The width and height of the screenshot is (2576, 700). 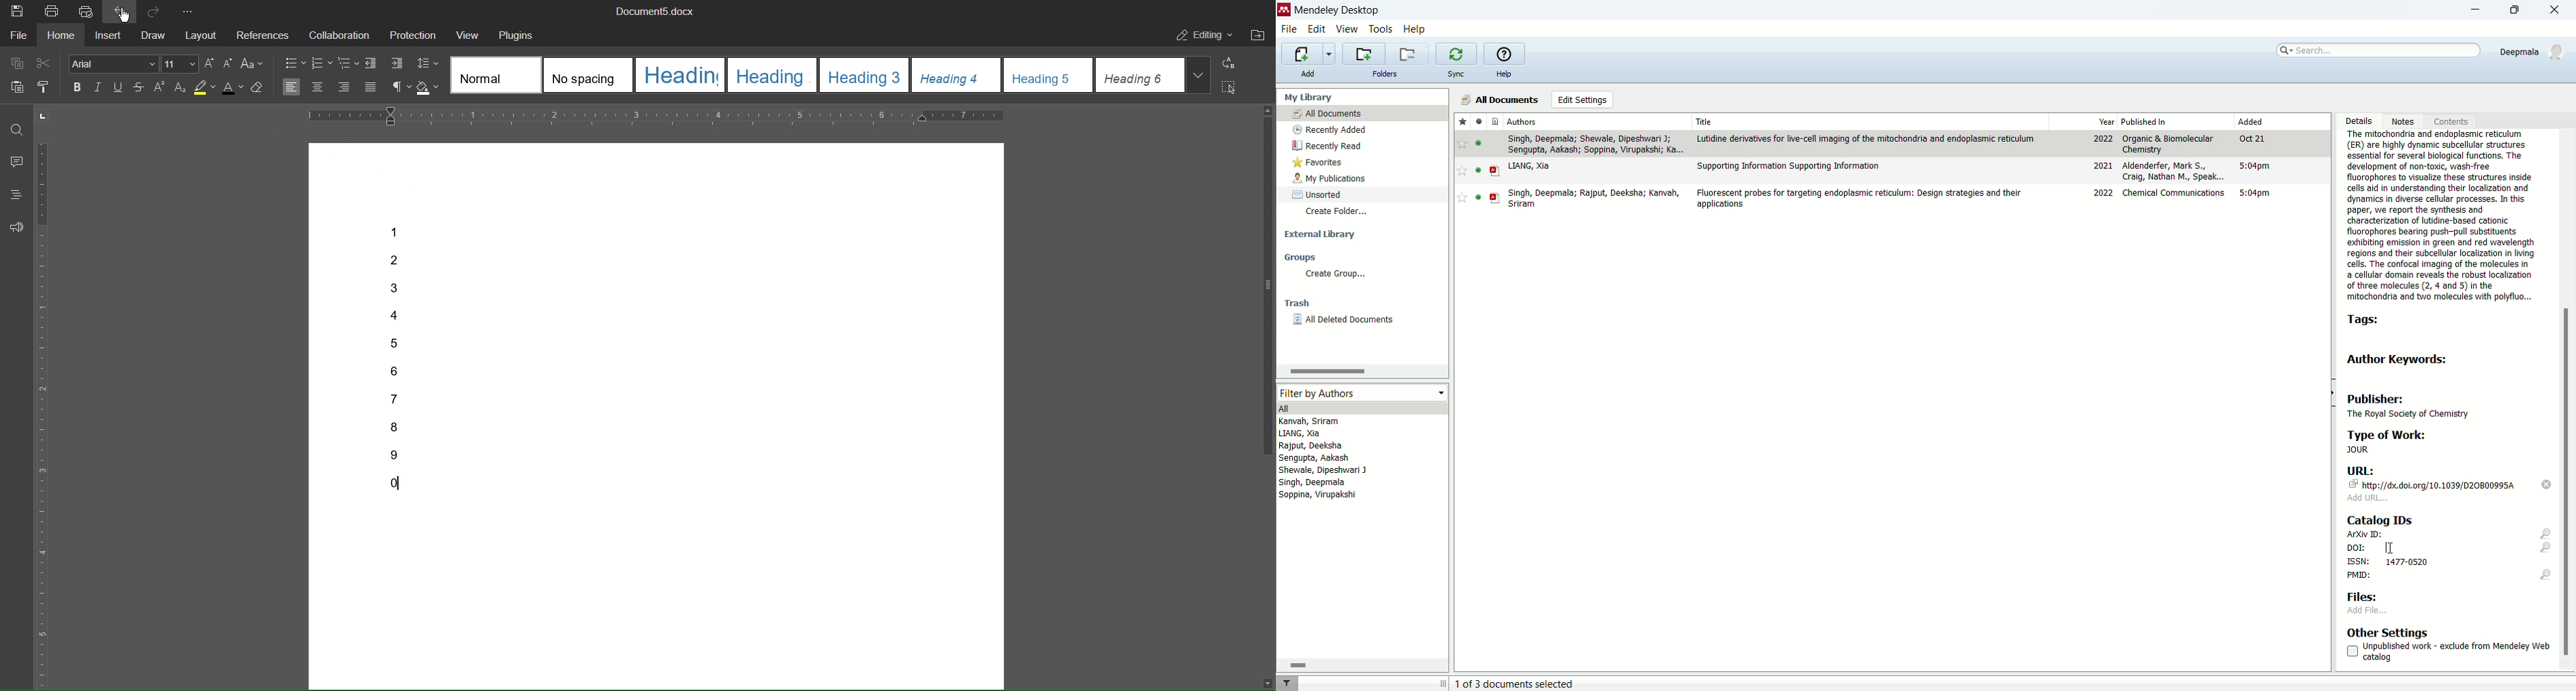 I want to click on file, so click(x=1289, y=30).